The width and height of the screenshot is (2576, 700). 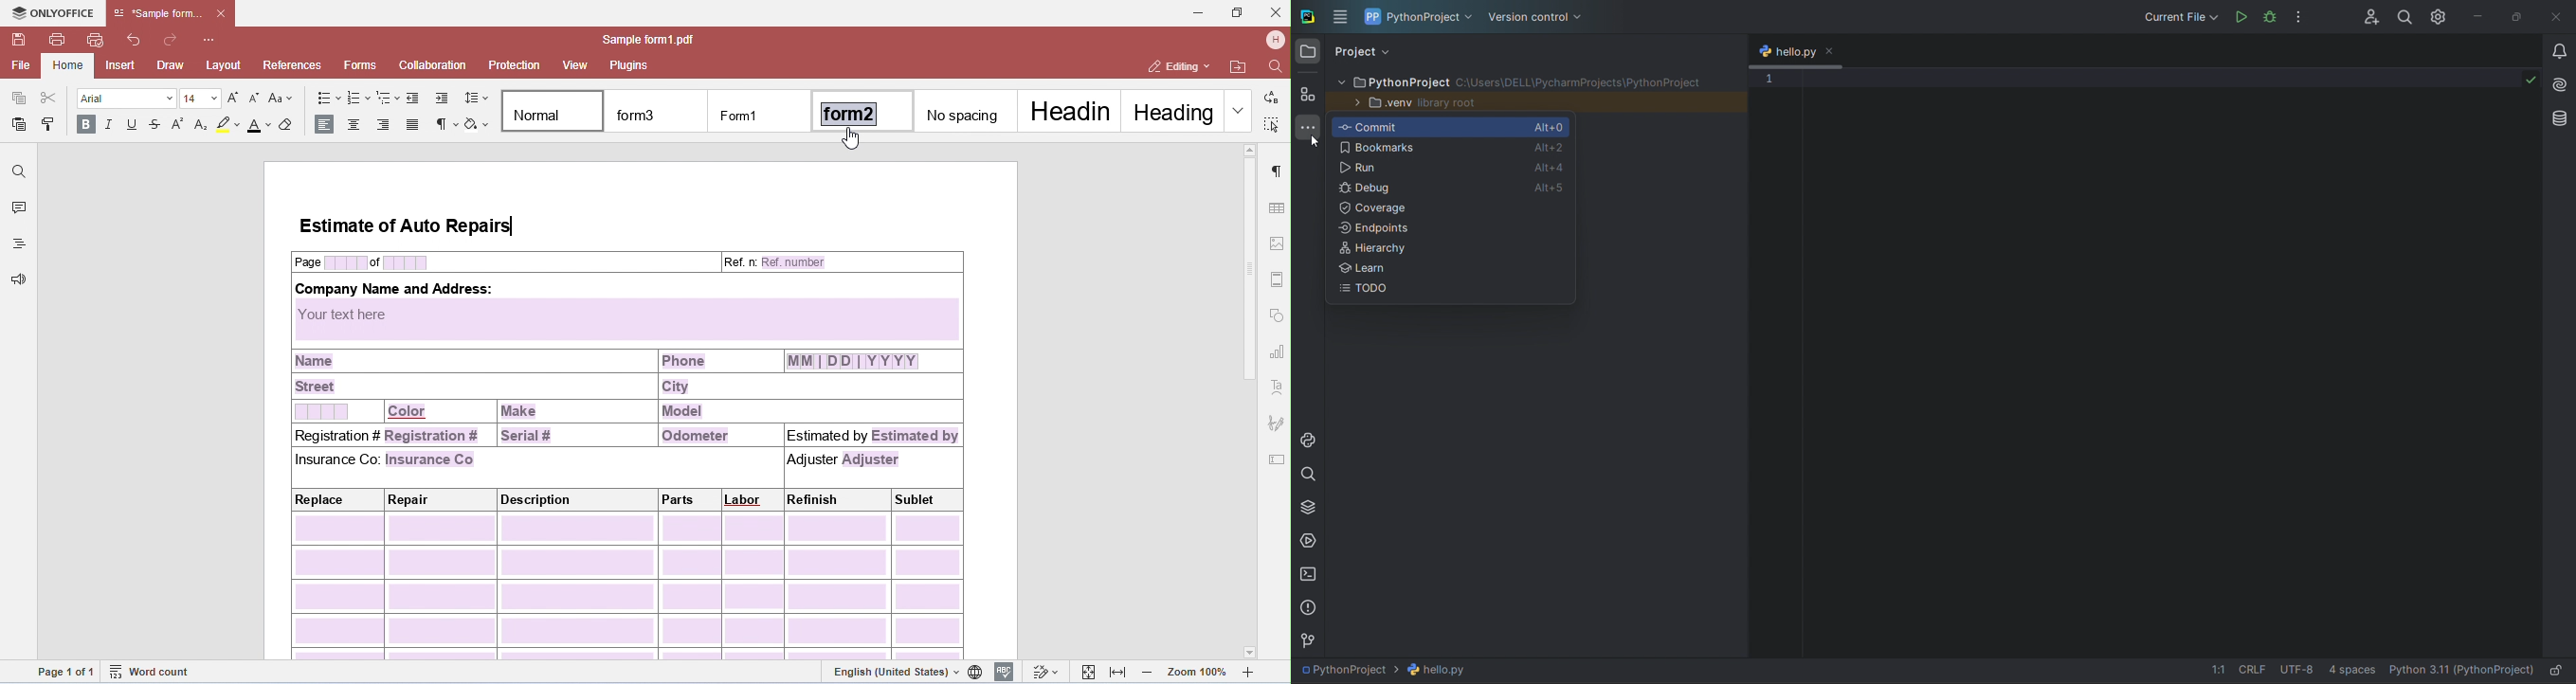 I want to click on settings, so click(x=2440, y=17).